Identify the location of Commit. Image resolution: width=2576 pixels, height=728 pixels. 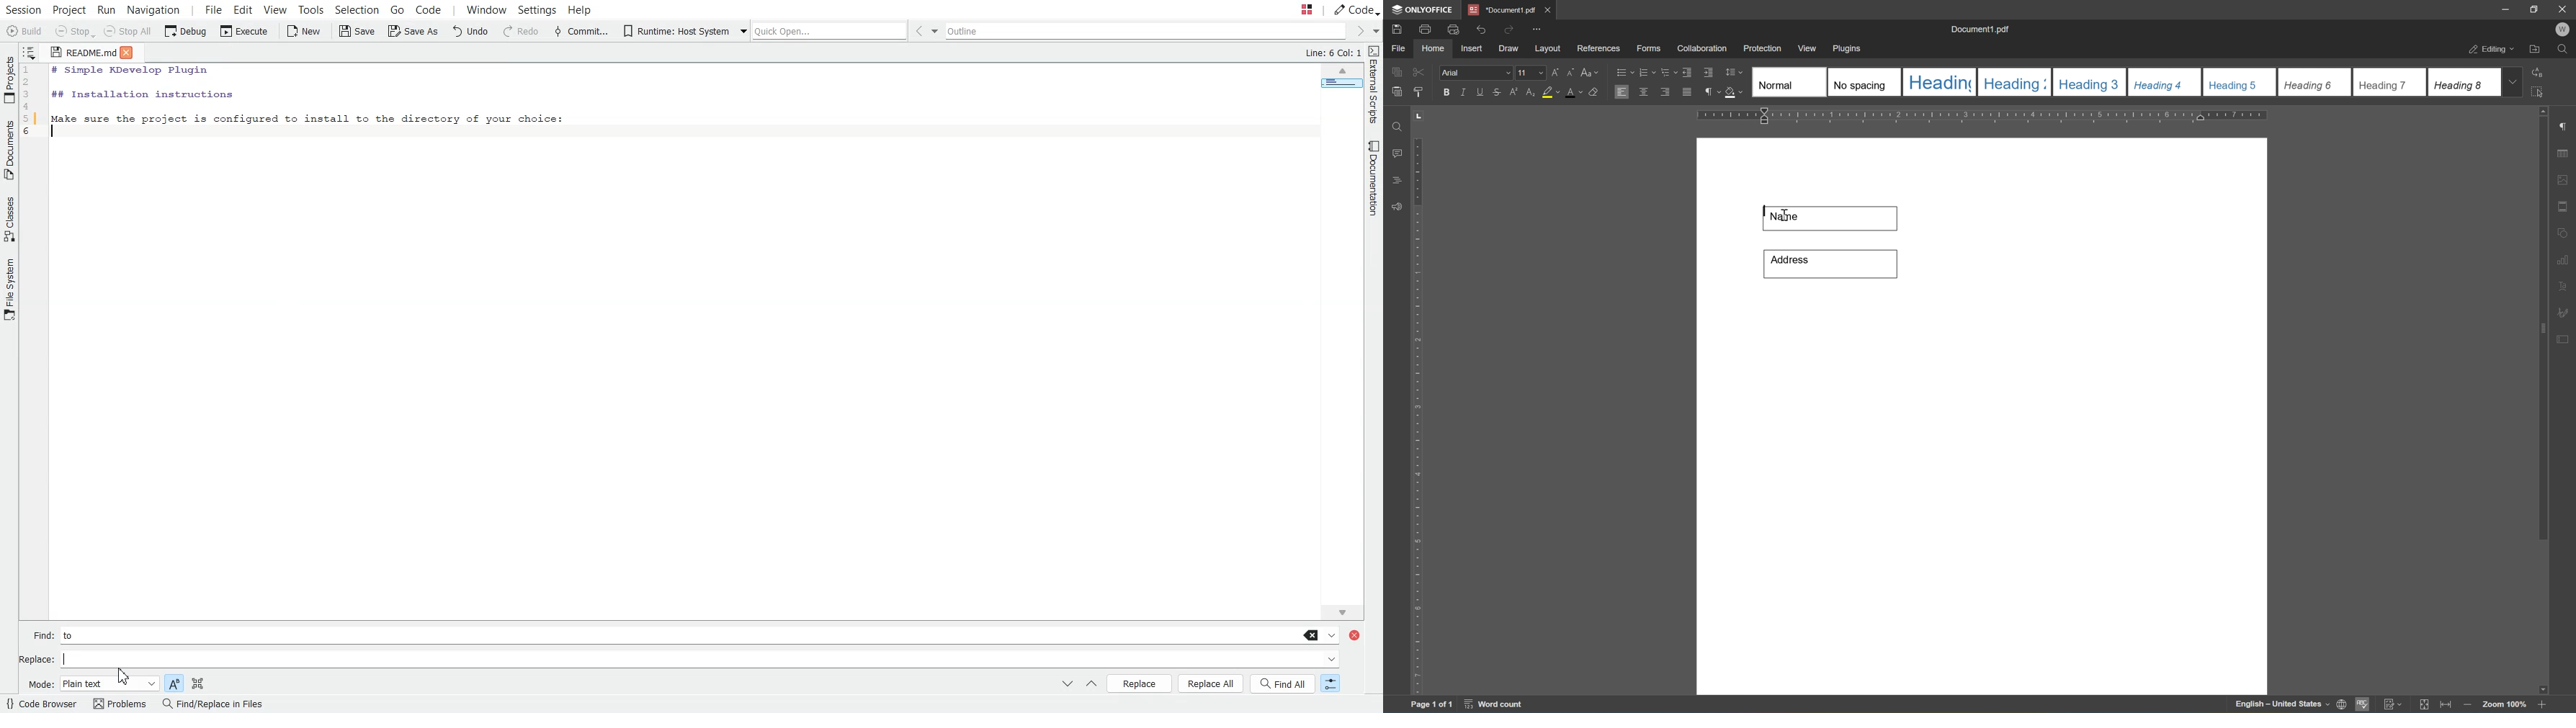
(581, 31).